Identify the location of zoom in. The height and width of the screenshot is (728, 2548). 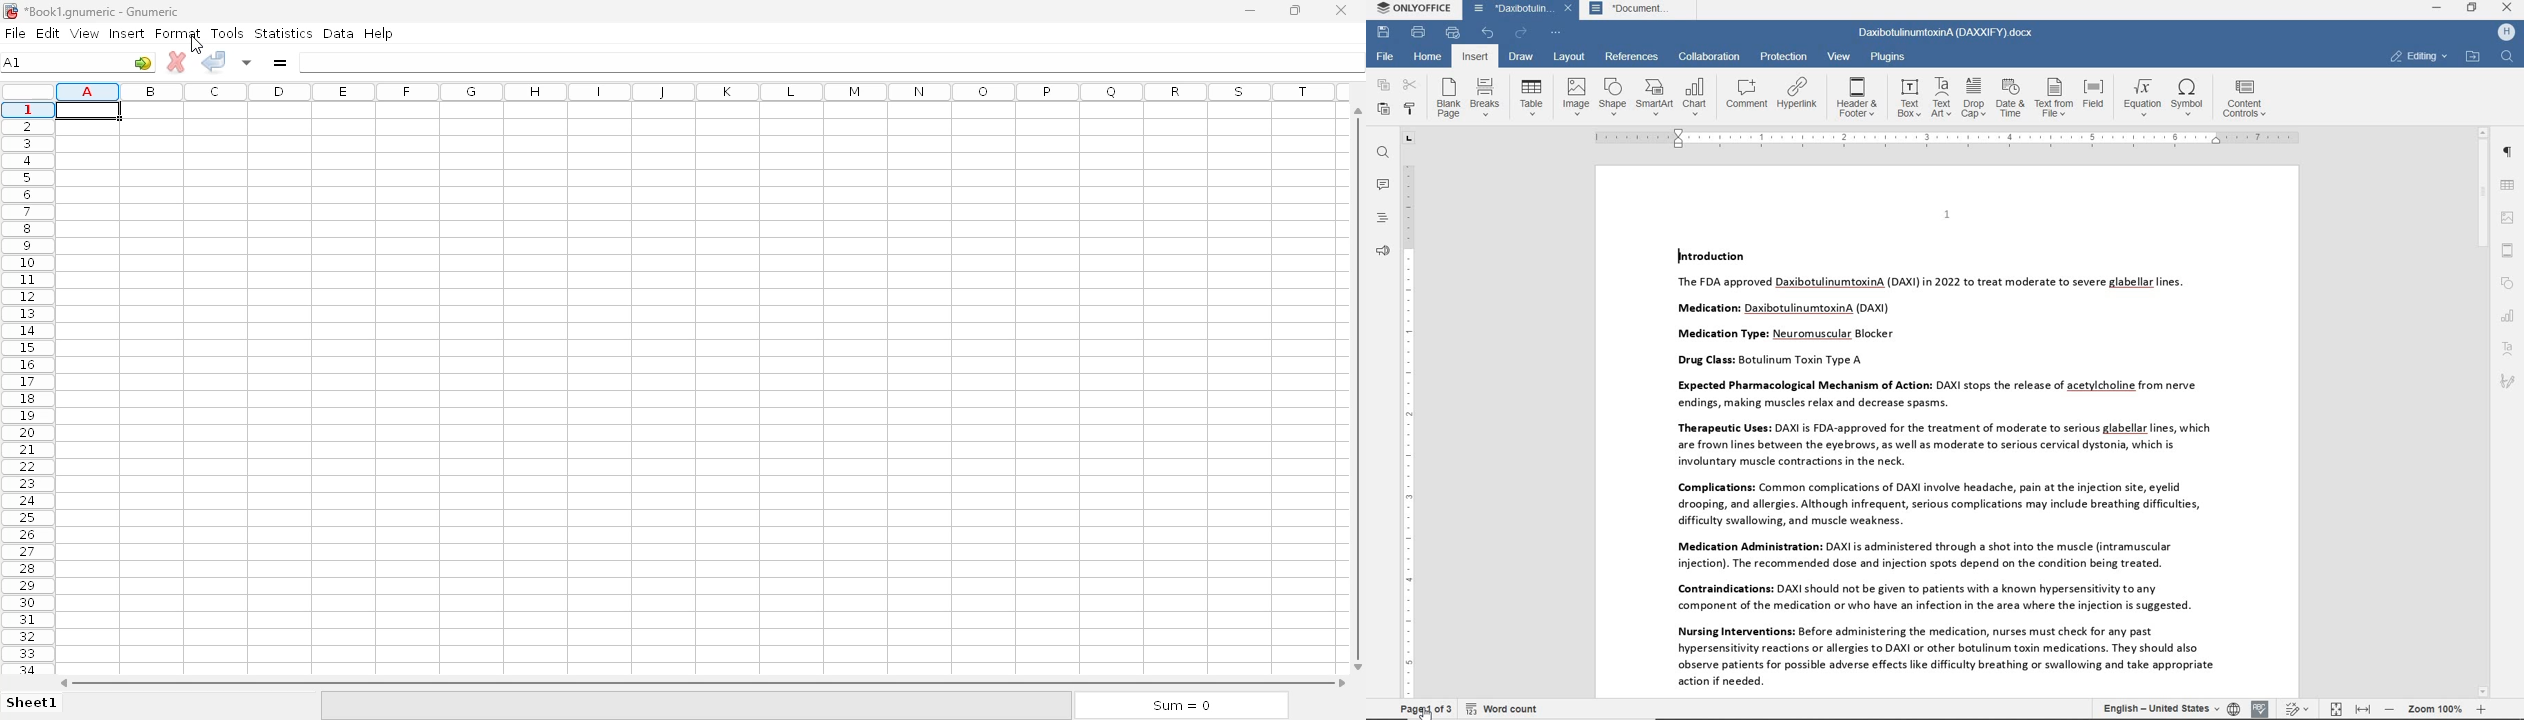
(2480, 709).